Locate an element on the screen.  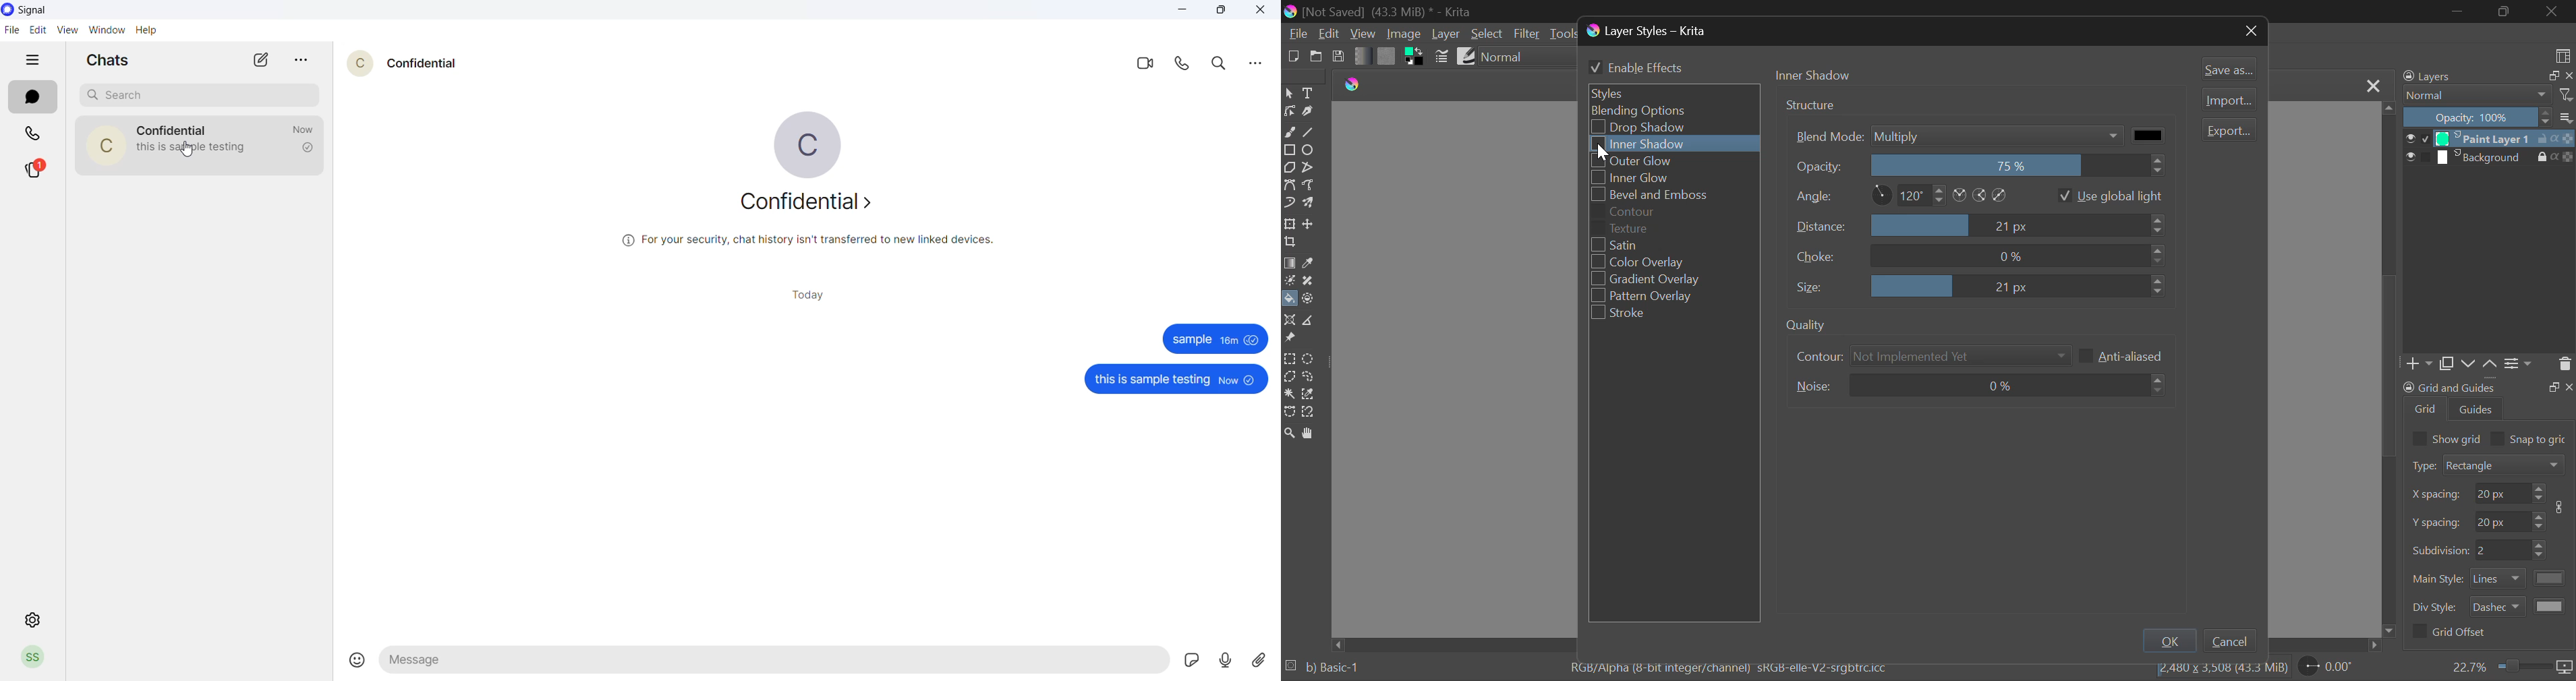
search  is located at coordinates (194, 92).